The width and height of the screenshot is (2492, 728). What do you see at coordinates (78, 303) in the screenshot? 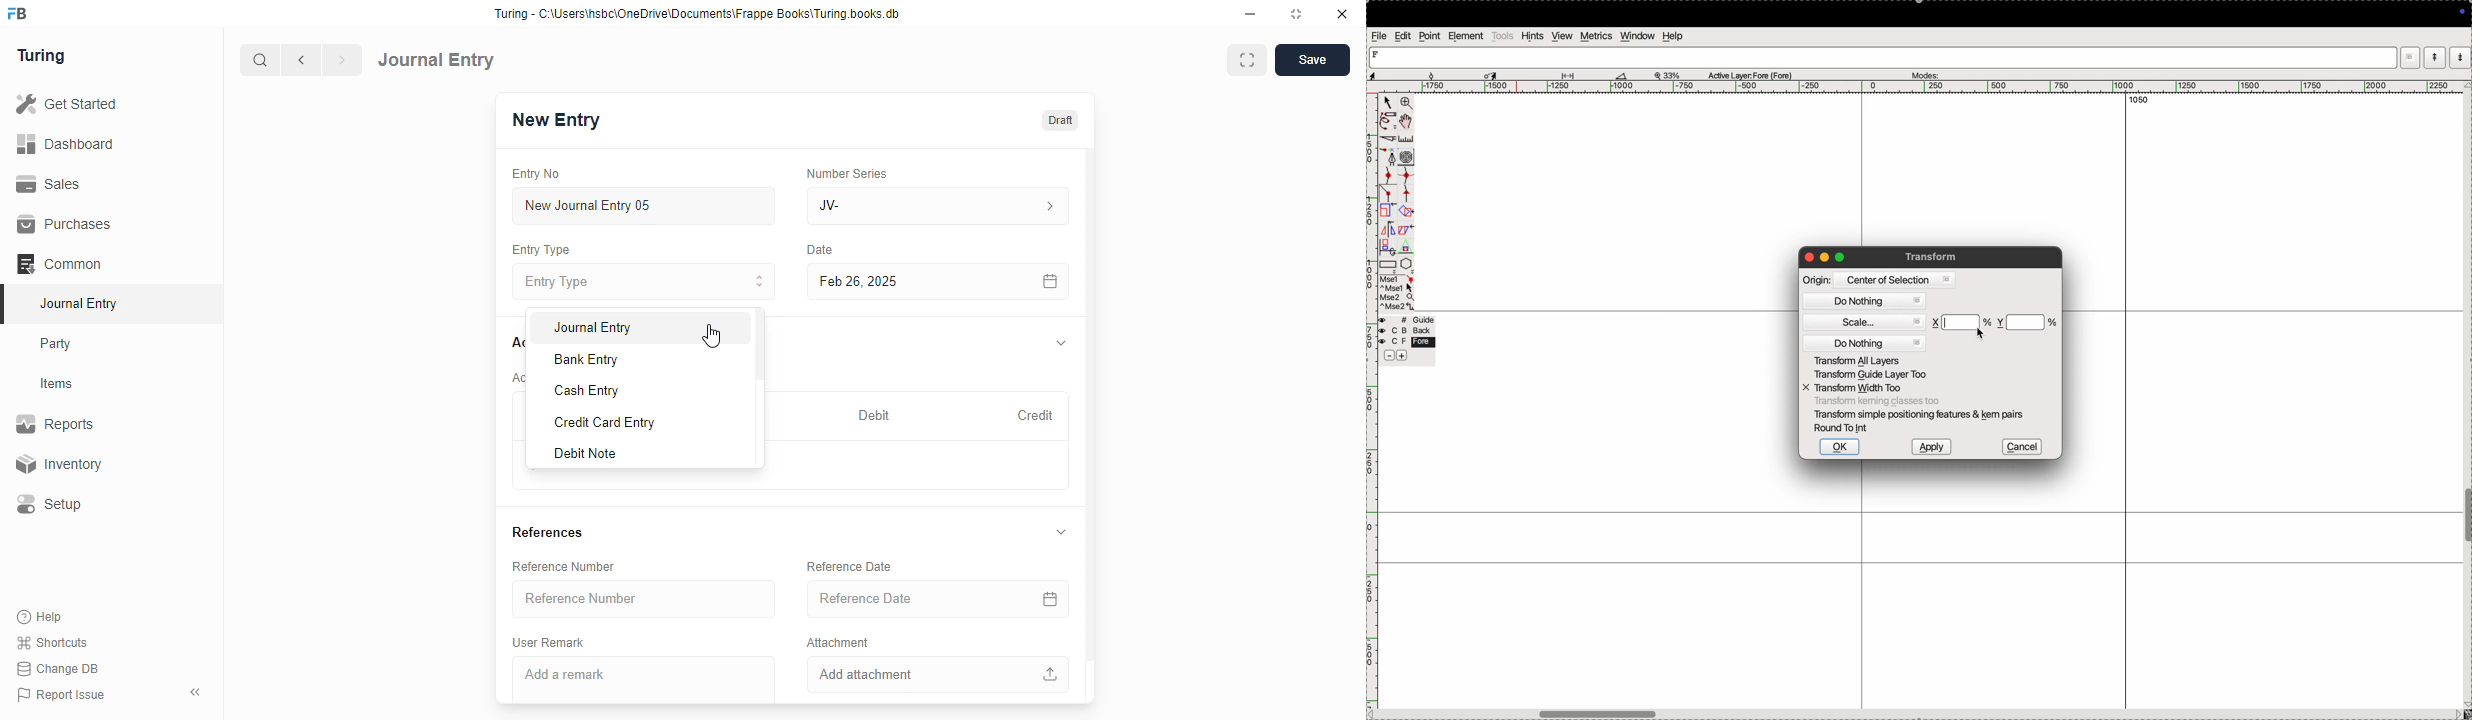
I see `journal entry` at bounding box center [78, 303].